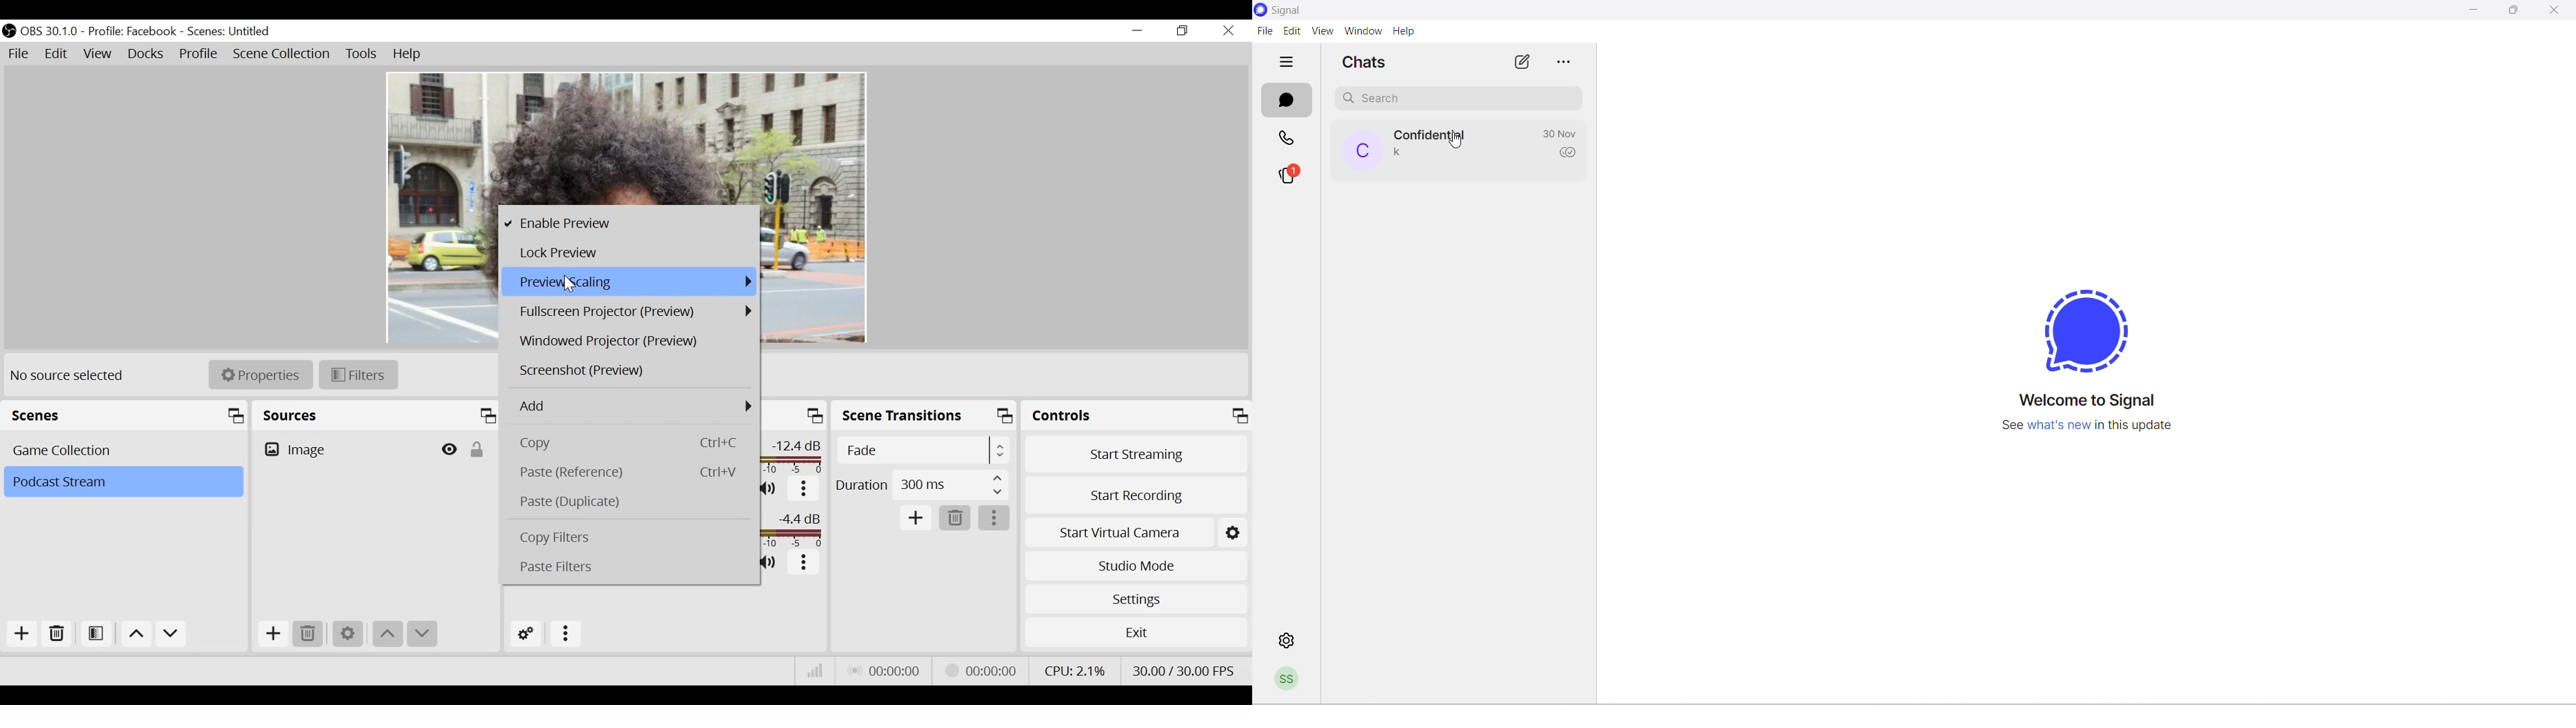 The width and height of the screenshot is (2576, 728). Describe the element at coordinates (171, 636) in the screenshot. I see `Move down` at that location.